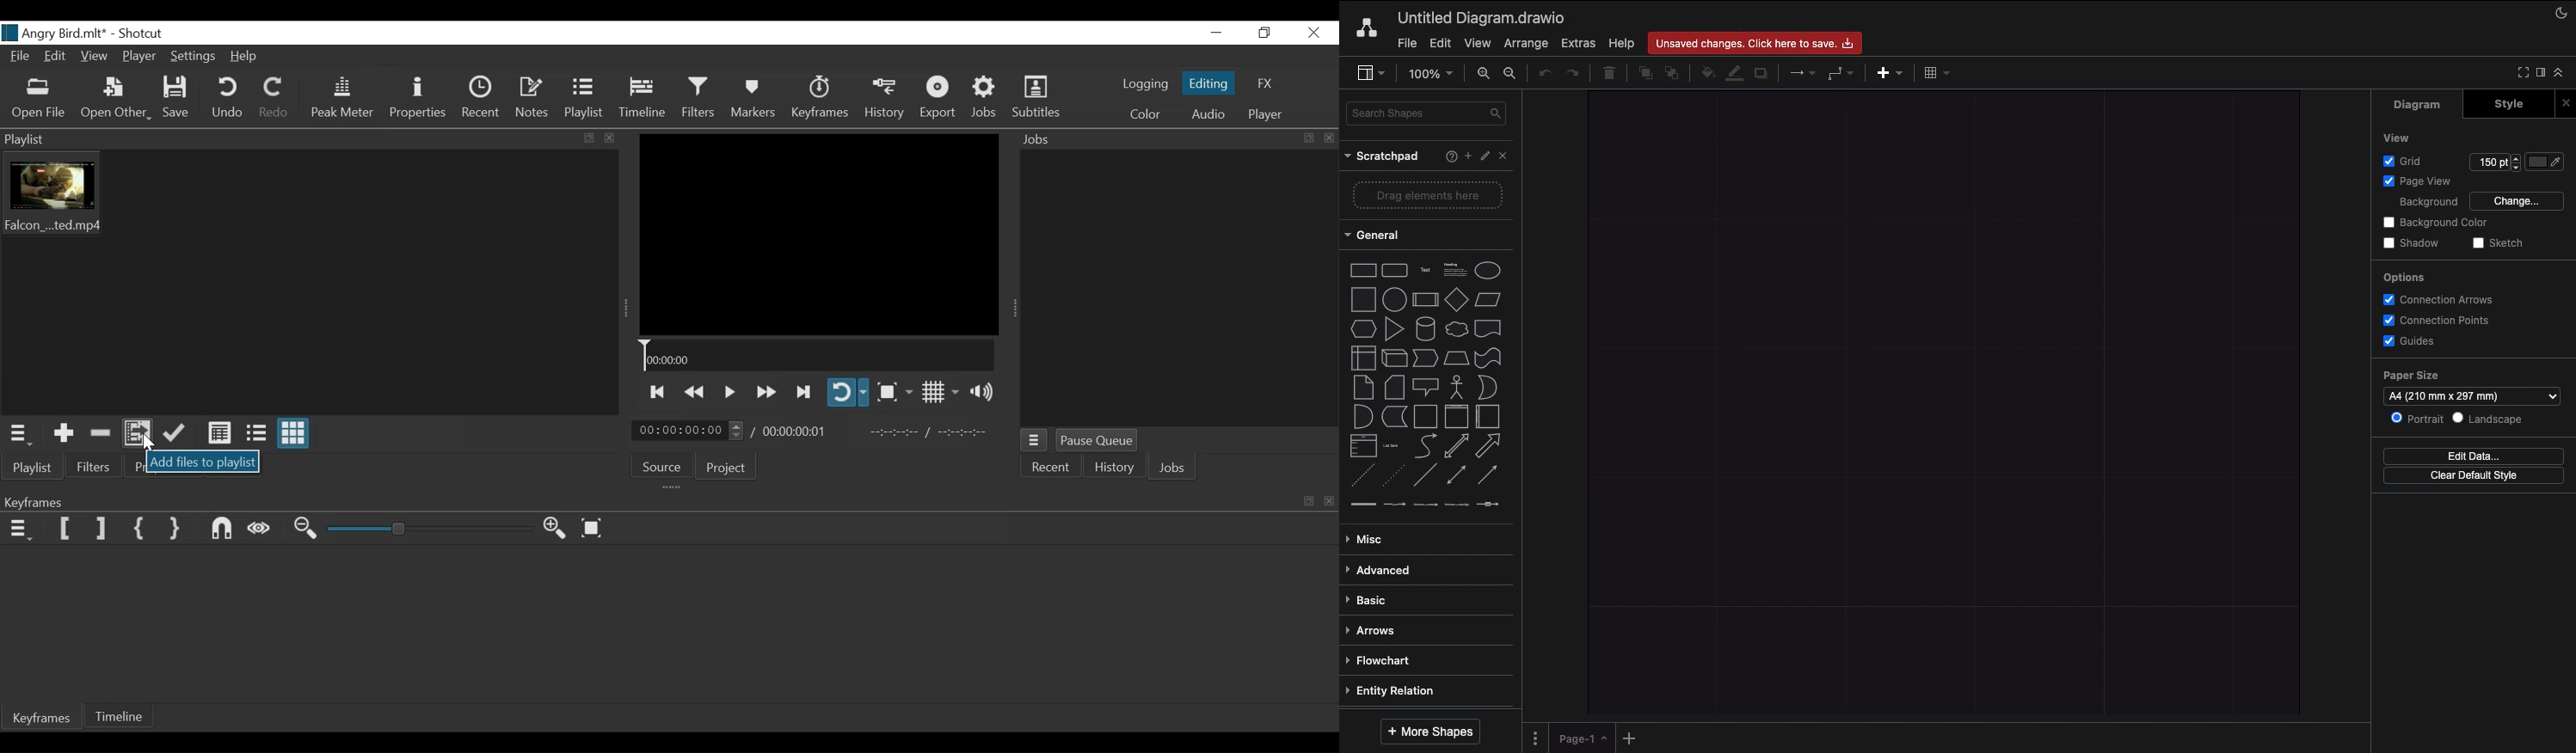 The image size is (2576, 756). Describe the element at coordinates (2501, 105) in the screenshot. I see `Style` at that location.